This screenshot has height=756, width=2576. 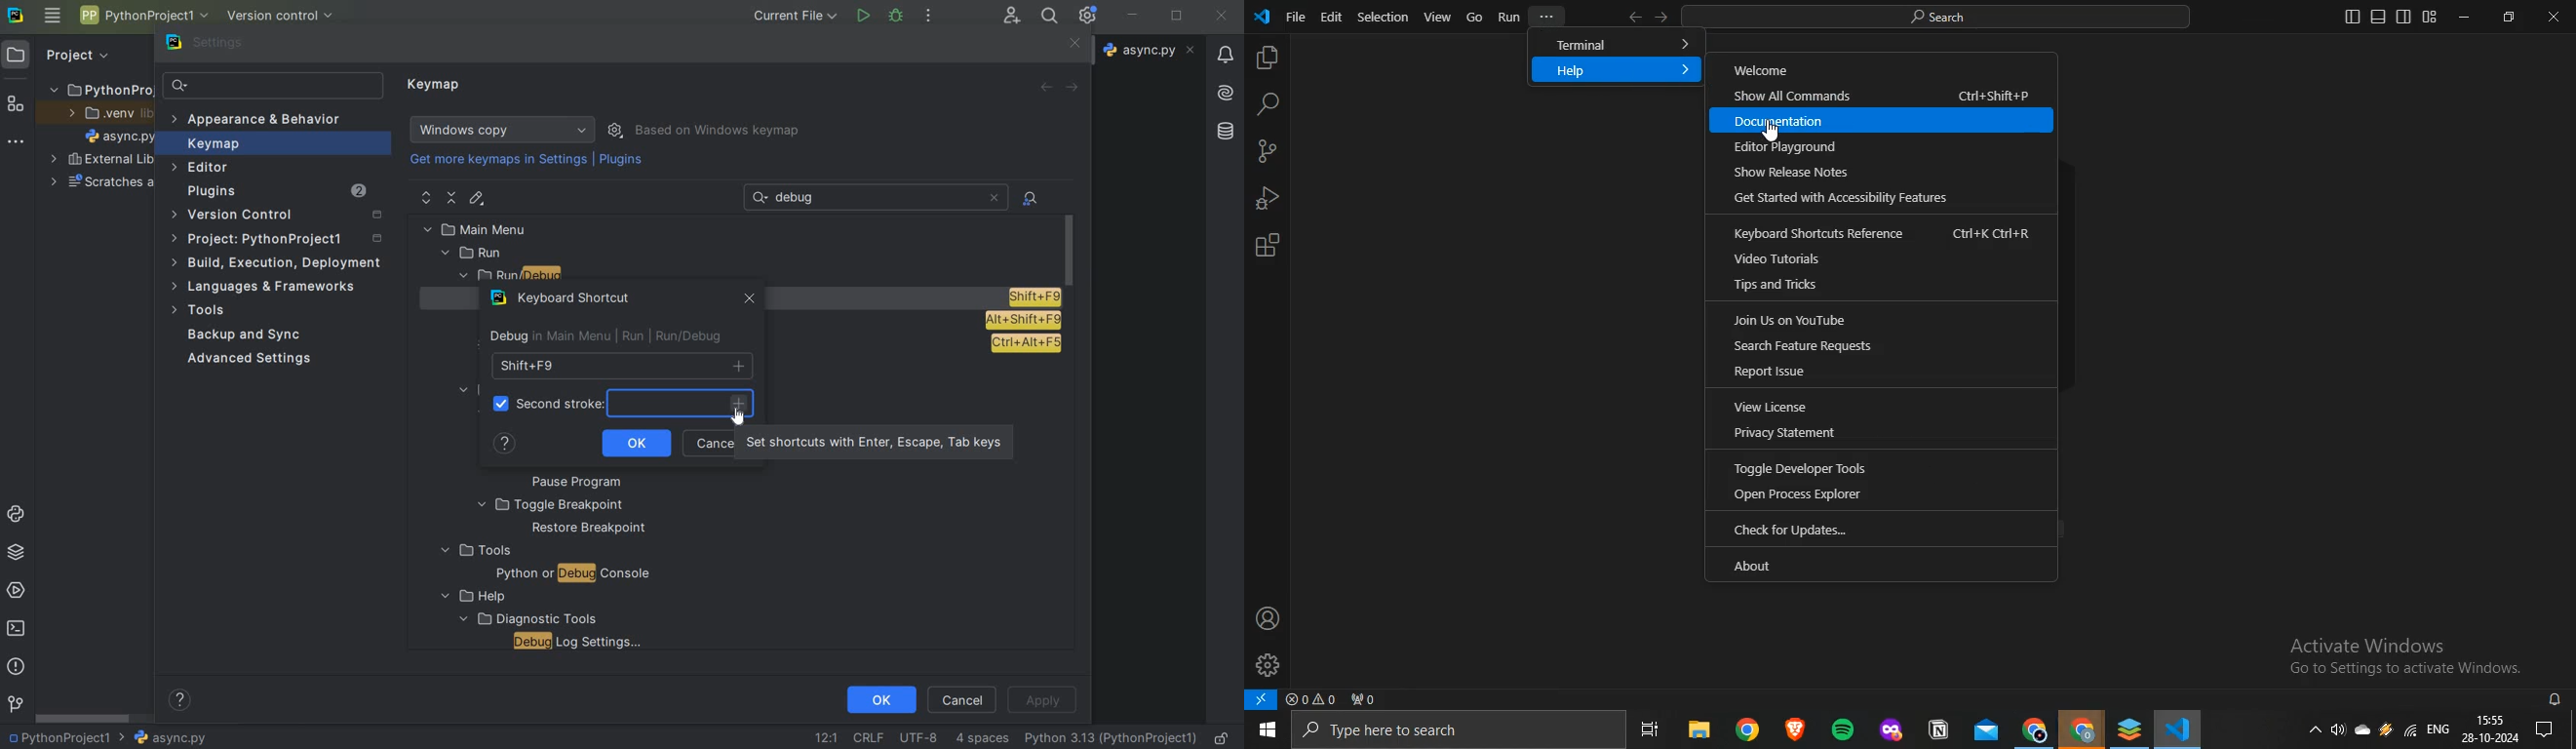 I want to click on spotify, so click(x=1839, y=729).